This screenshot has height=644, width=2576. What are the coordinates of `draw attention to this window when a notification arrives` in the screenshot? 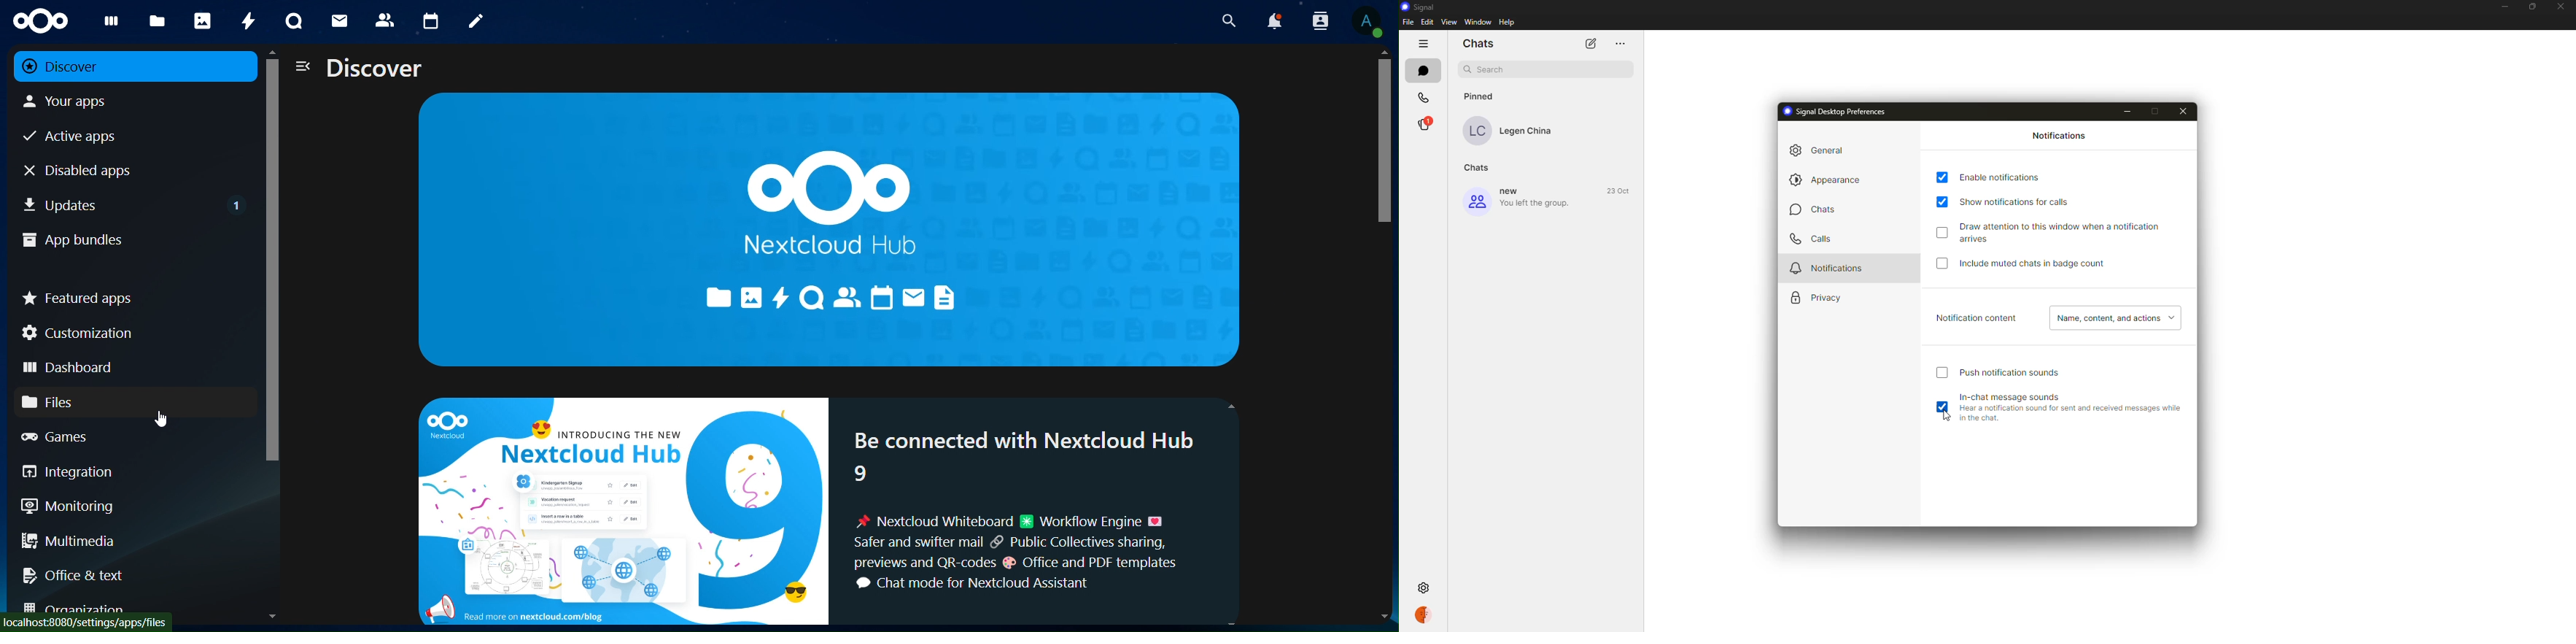 It's located at (2062, 232).